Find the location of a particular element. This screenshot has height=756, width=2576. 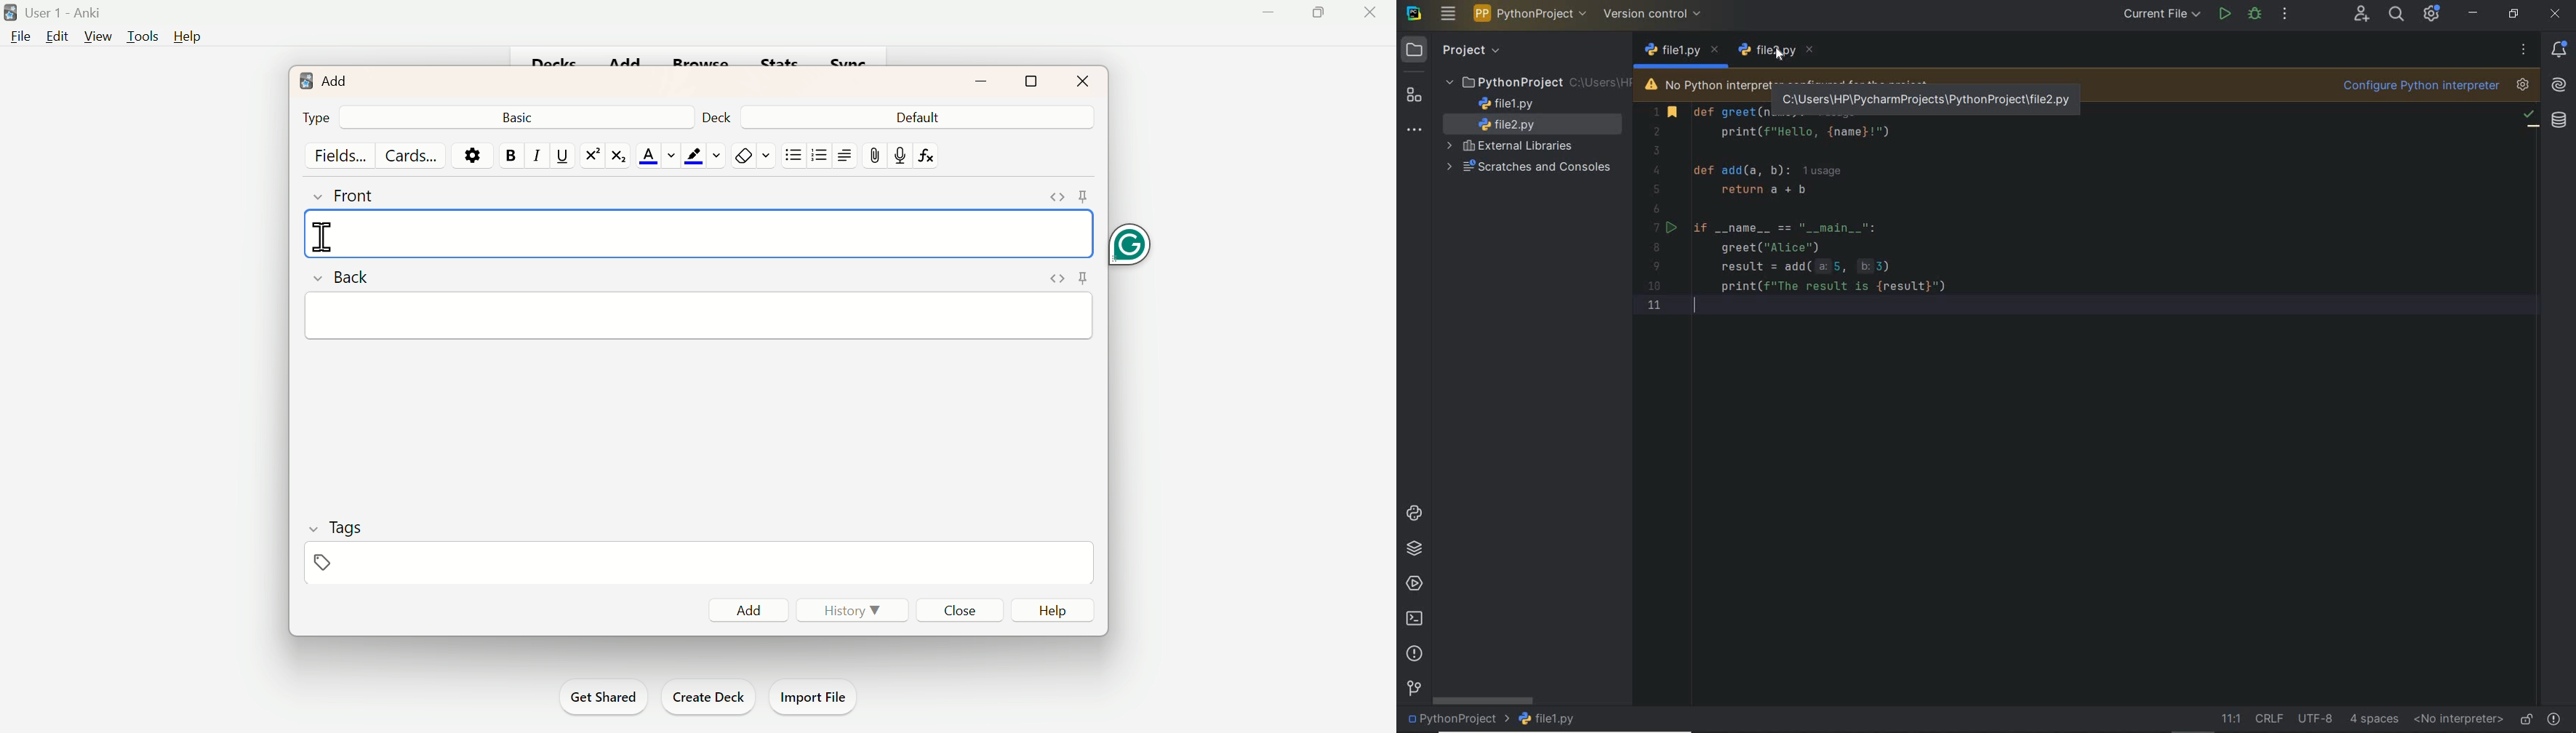

History is located at coordinates (854, 611).